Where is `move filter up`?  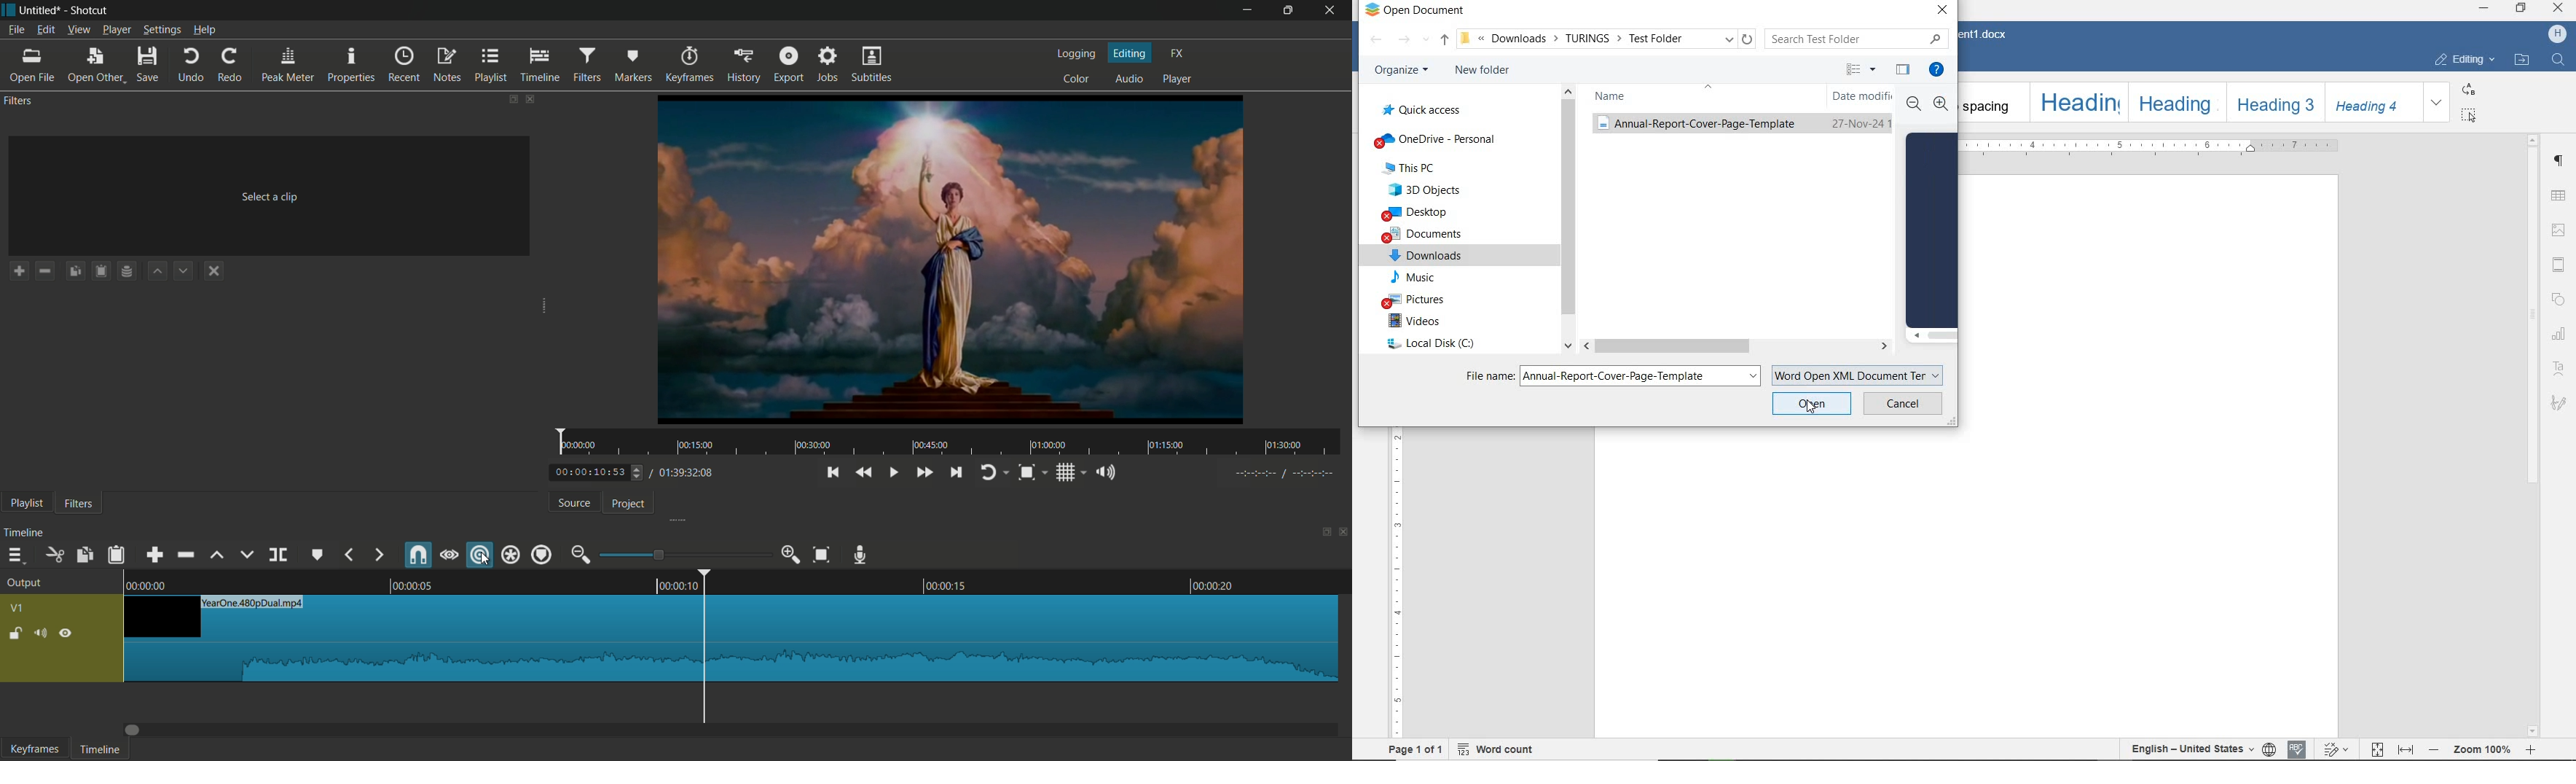
move filter up is located at coordinates (156, 271).